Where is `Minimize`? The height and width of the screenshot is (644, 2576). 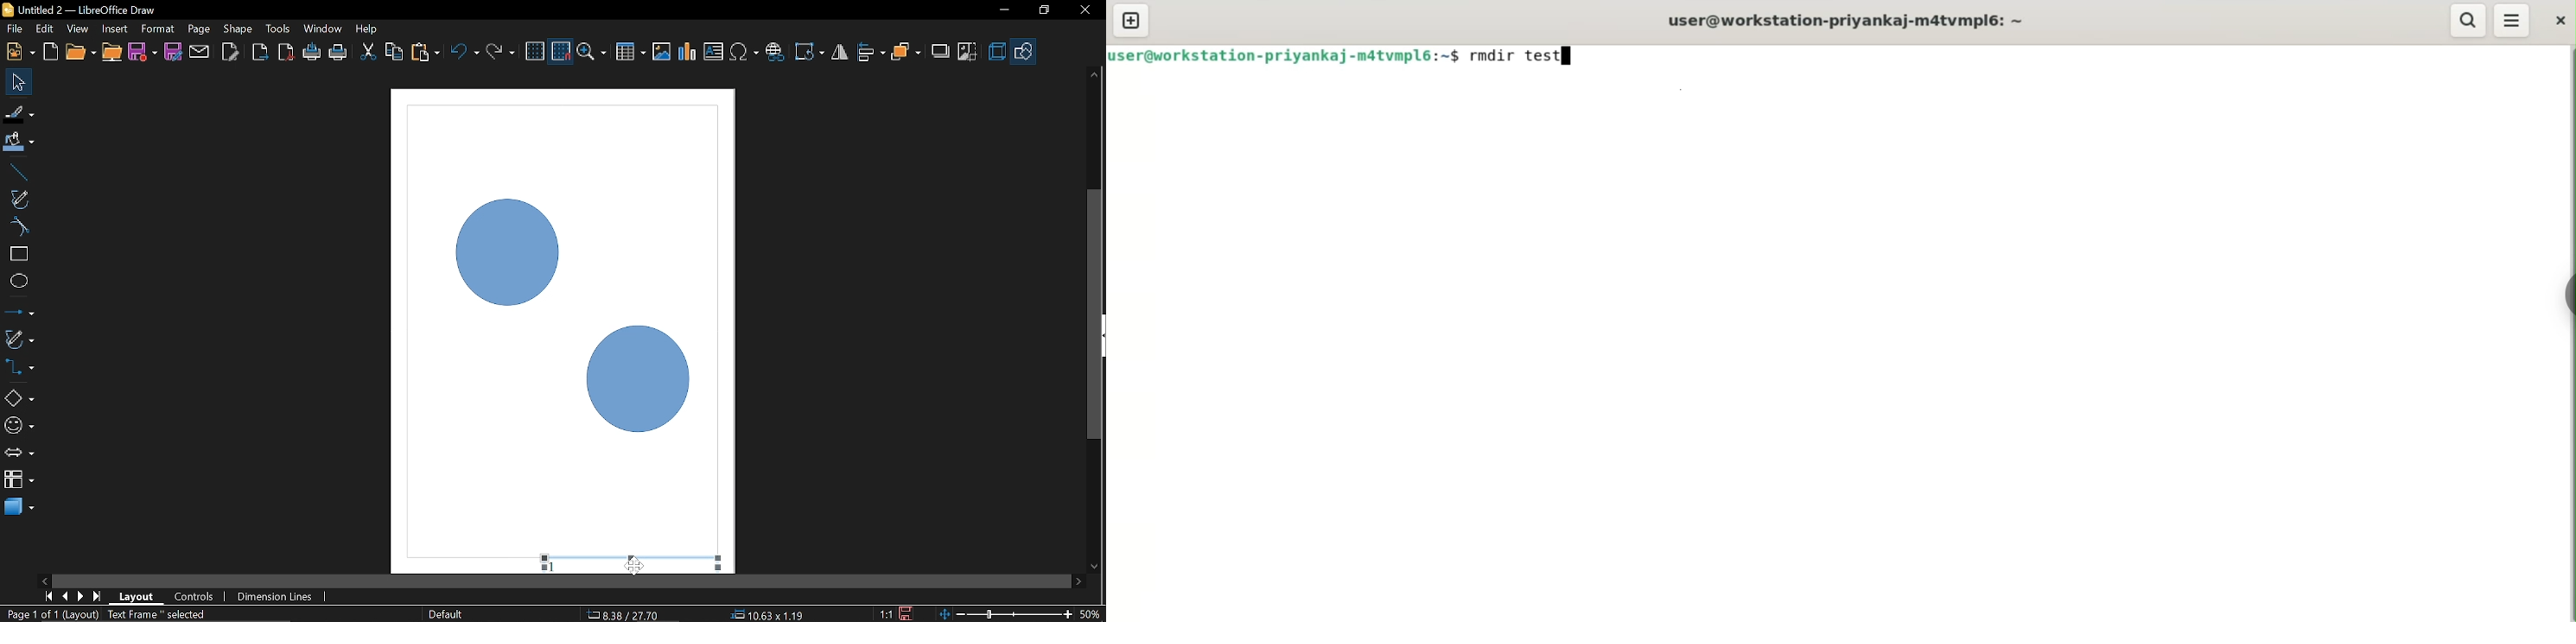
Minimize is located at coordinates (1002, 11).